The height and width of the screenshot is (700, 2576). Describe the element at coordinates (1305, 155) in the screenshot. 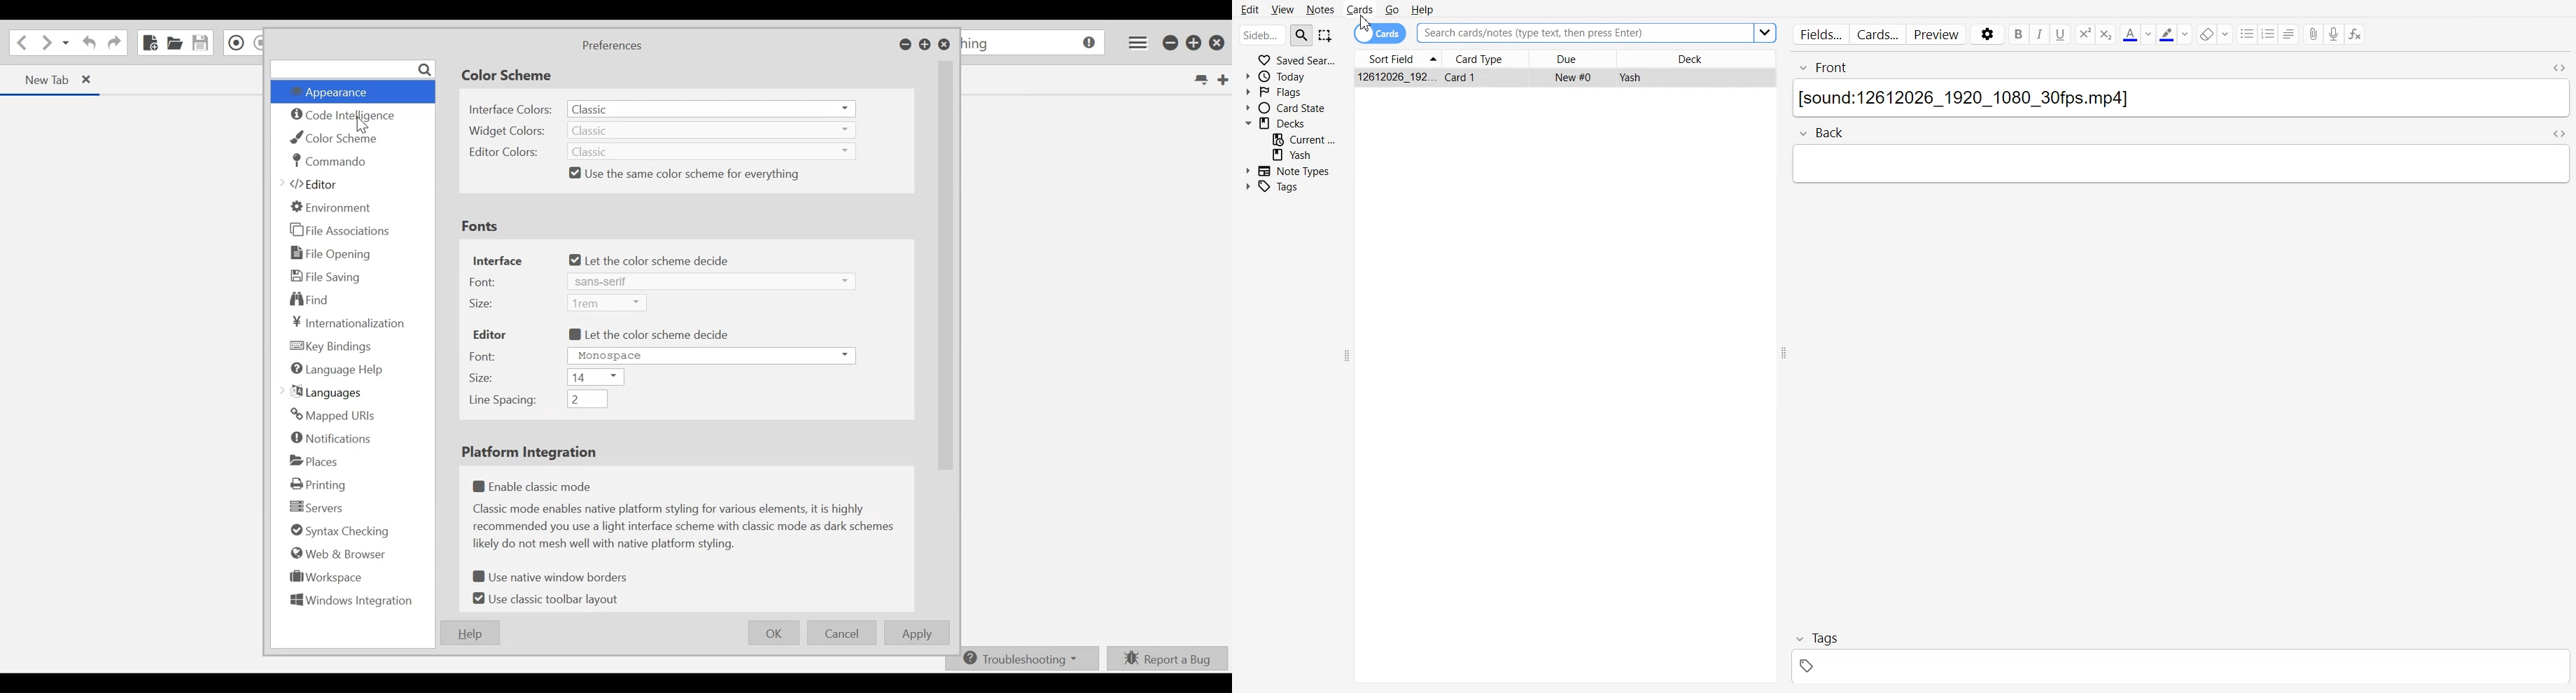

I see `Yash` at that location.